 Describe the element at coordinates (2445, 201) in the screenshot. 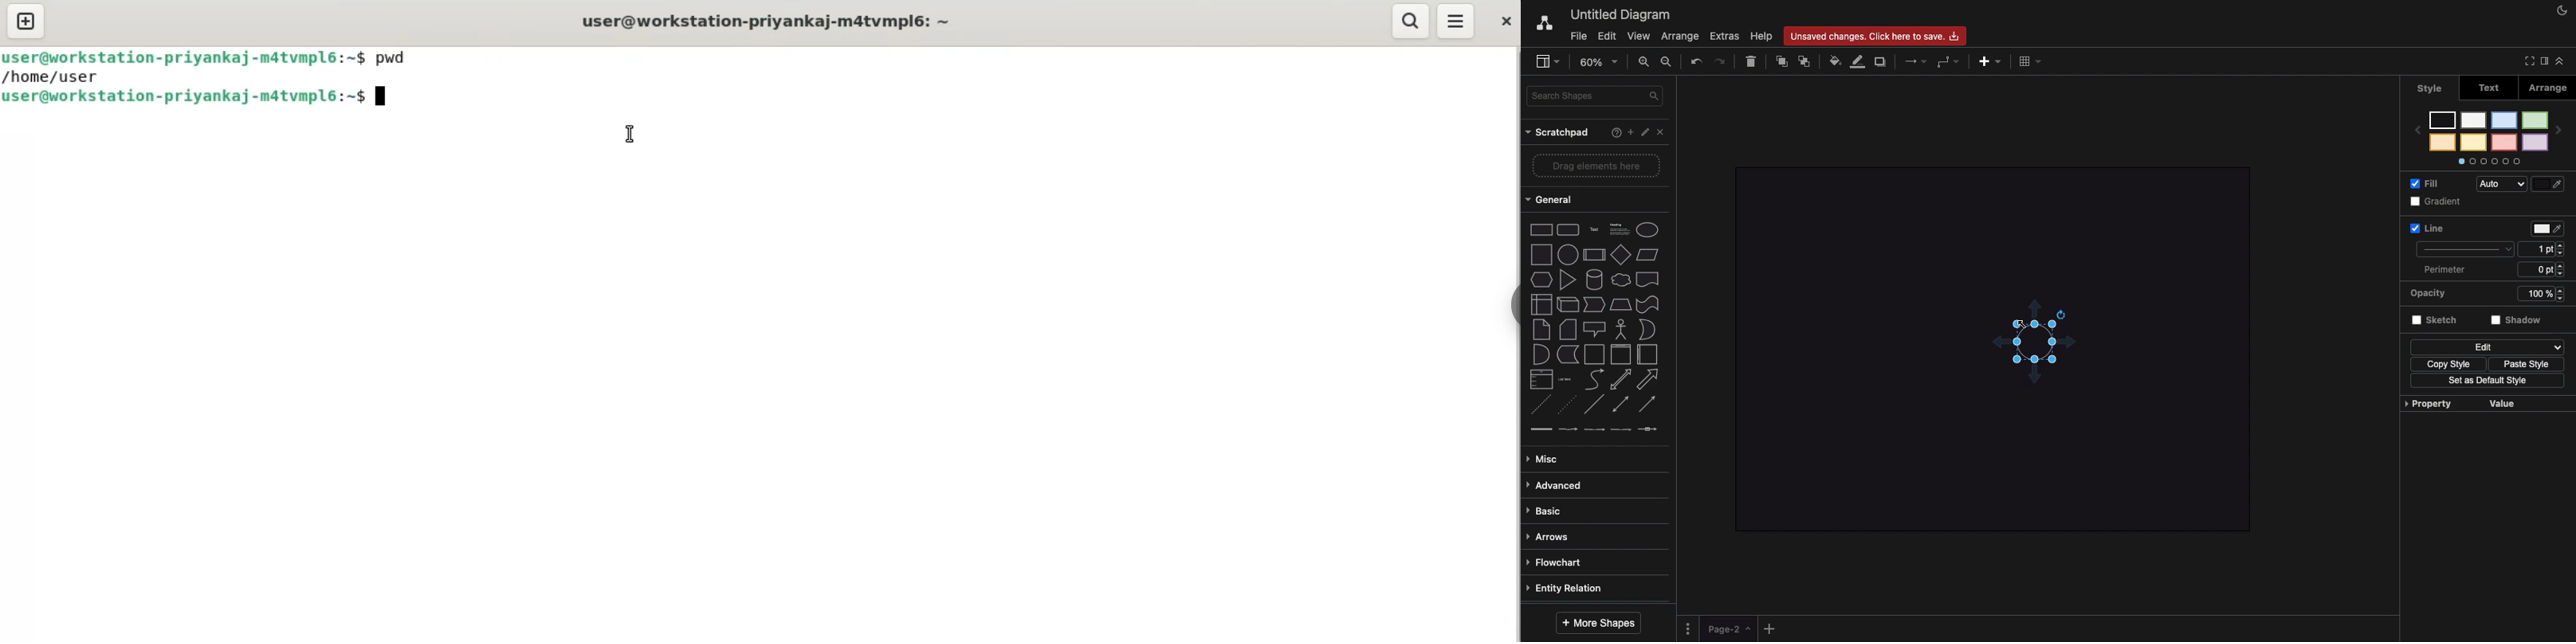

I see `Gradient` at that location.